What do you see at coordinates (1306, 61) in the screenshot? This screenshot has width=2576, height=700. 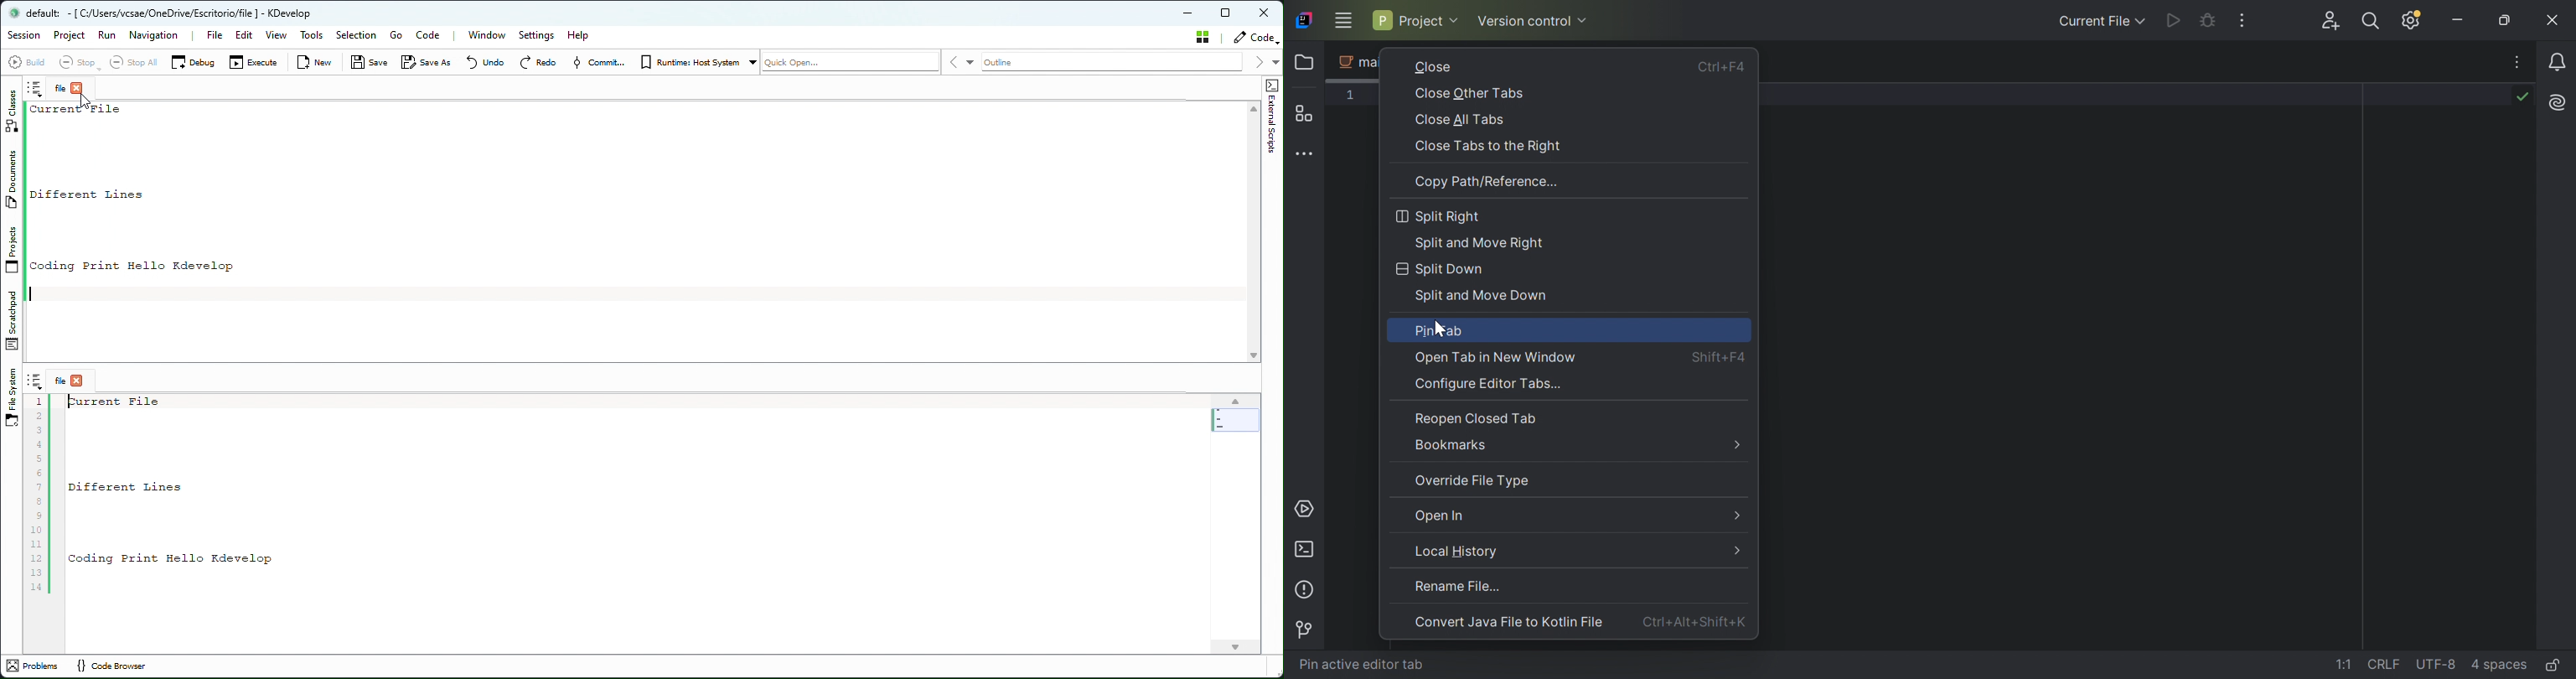 I see `Folder icon` at bounding box center [1306, 61].